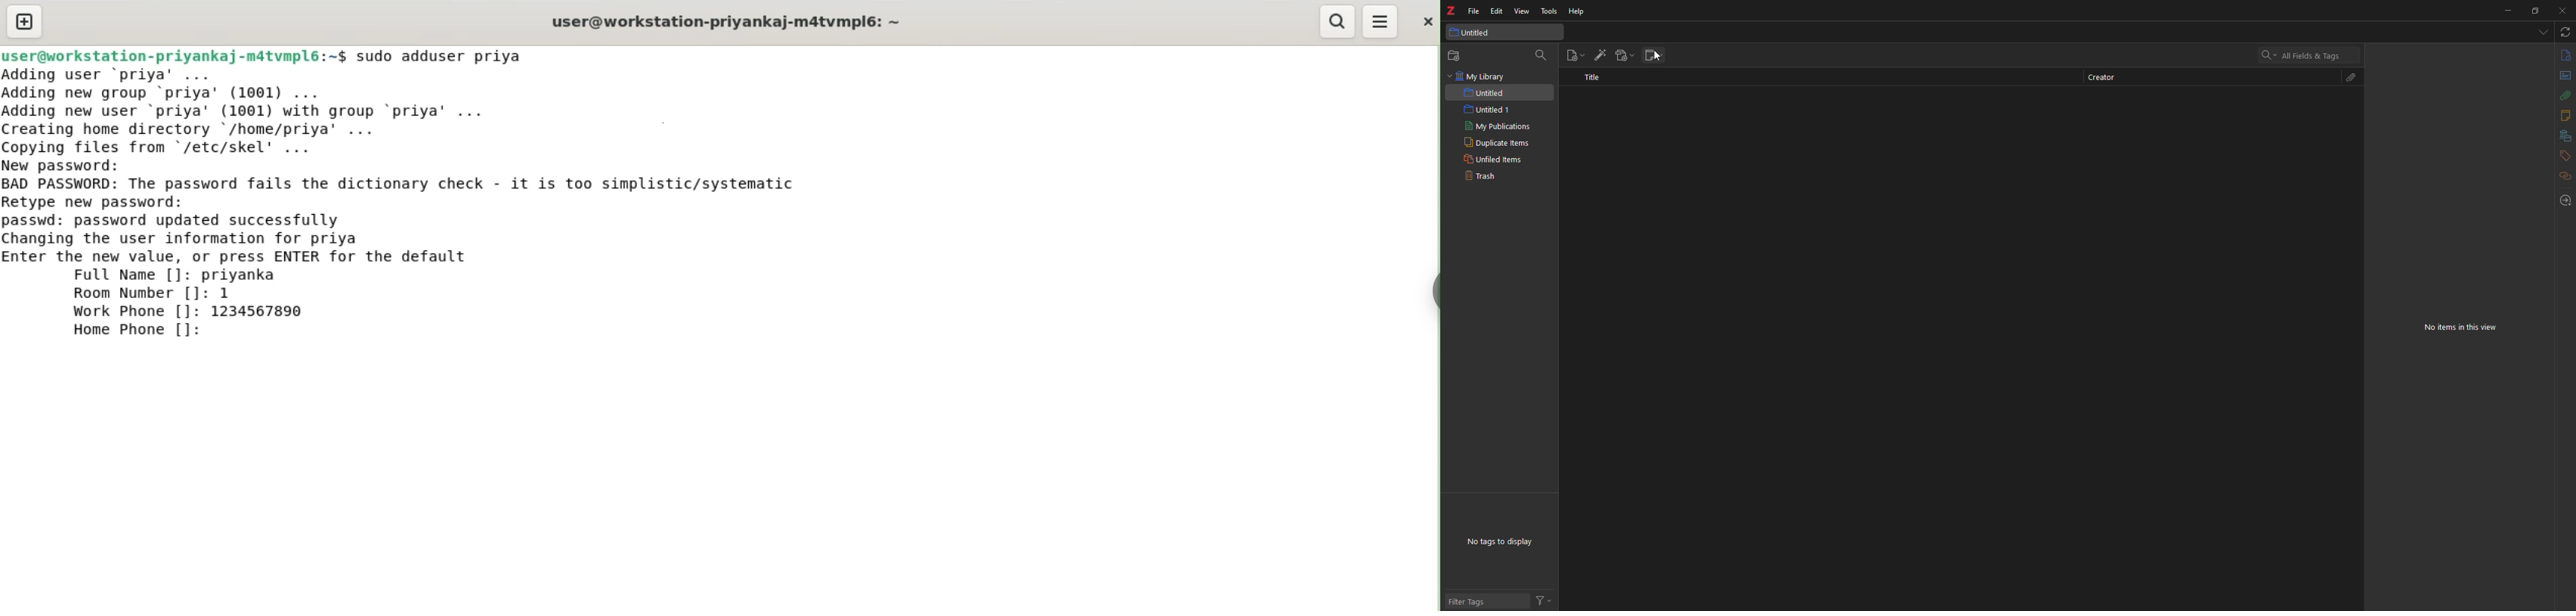 The height and width of the screenshot is (616, 2576). I want to click on file, so click(1473, 11).